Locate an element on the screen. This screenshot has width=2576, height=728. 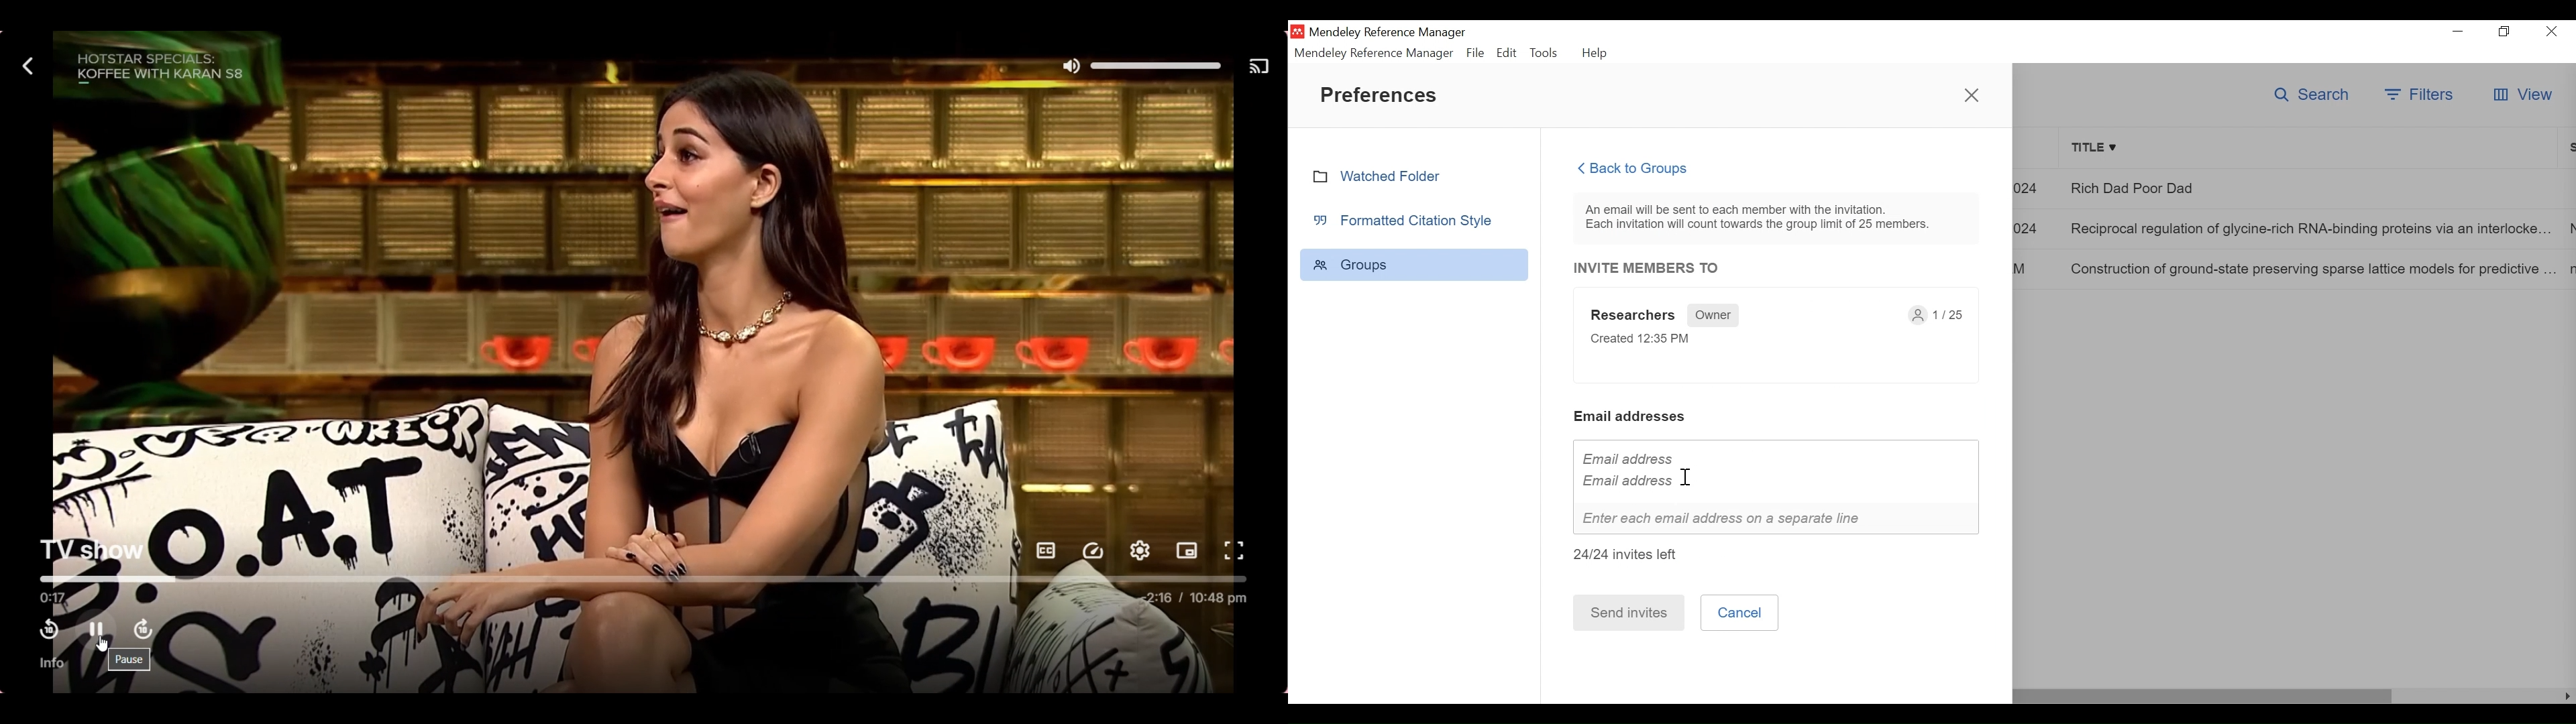
Mendeley Reference Manager is located at coordinates (1387, 32).